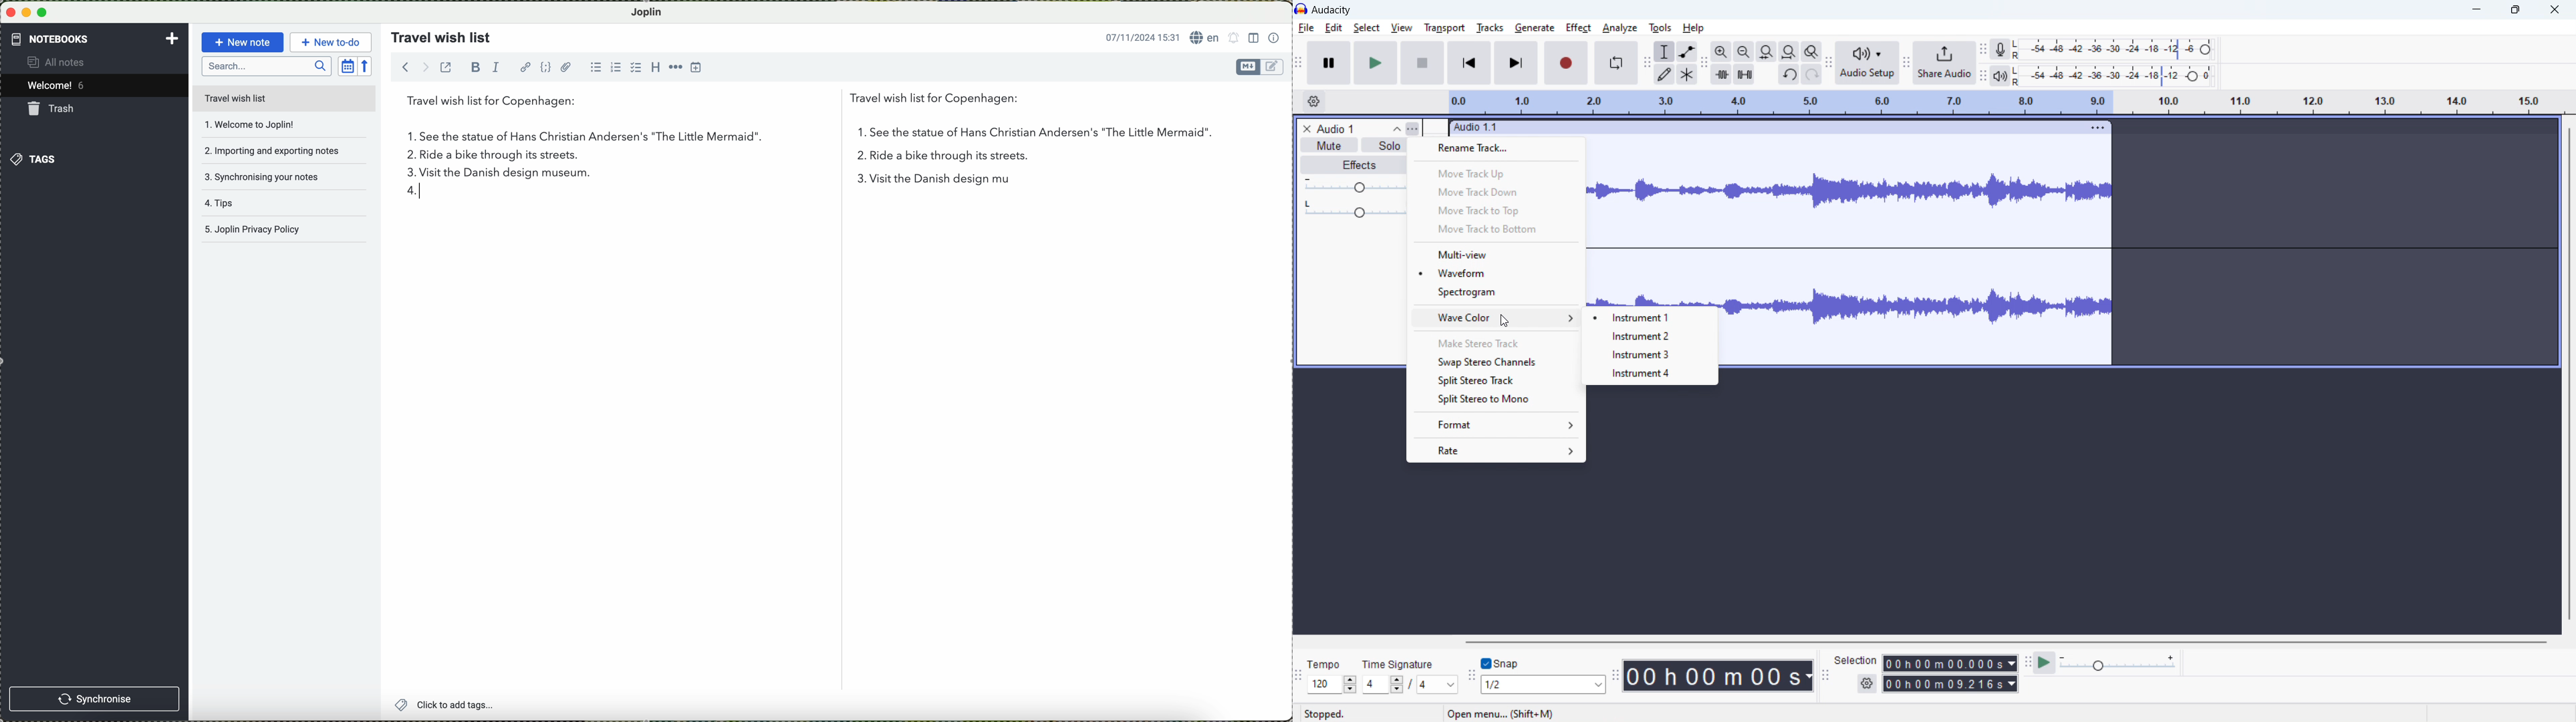 This screenshot has height=728, width=2576. Describe the element at coordinates (241, 42) in the screenshot. I see `new note button` at that location.